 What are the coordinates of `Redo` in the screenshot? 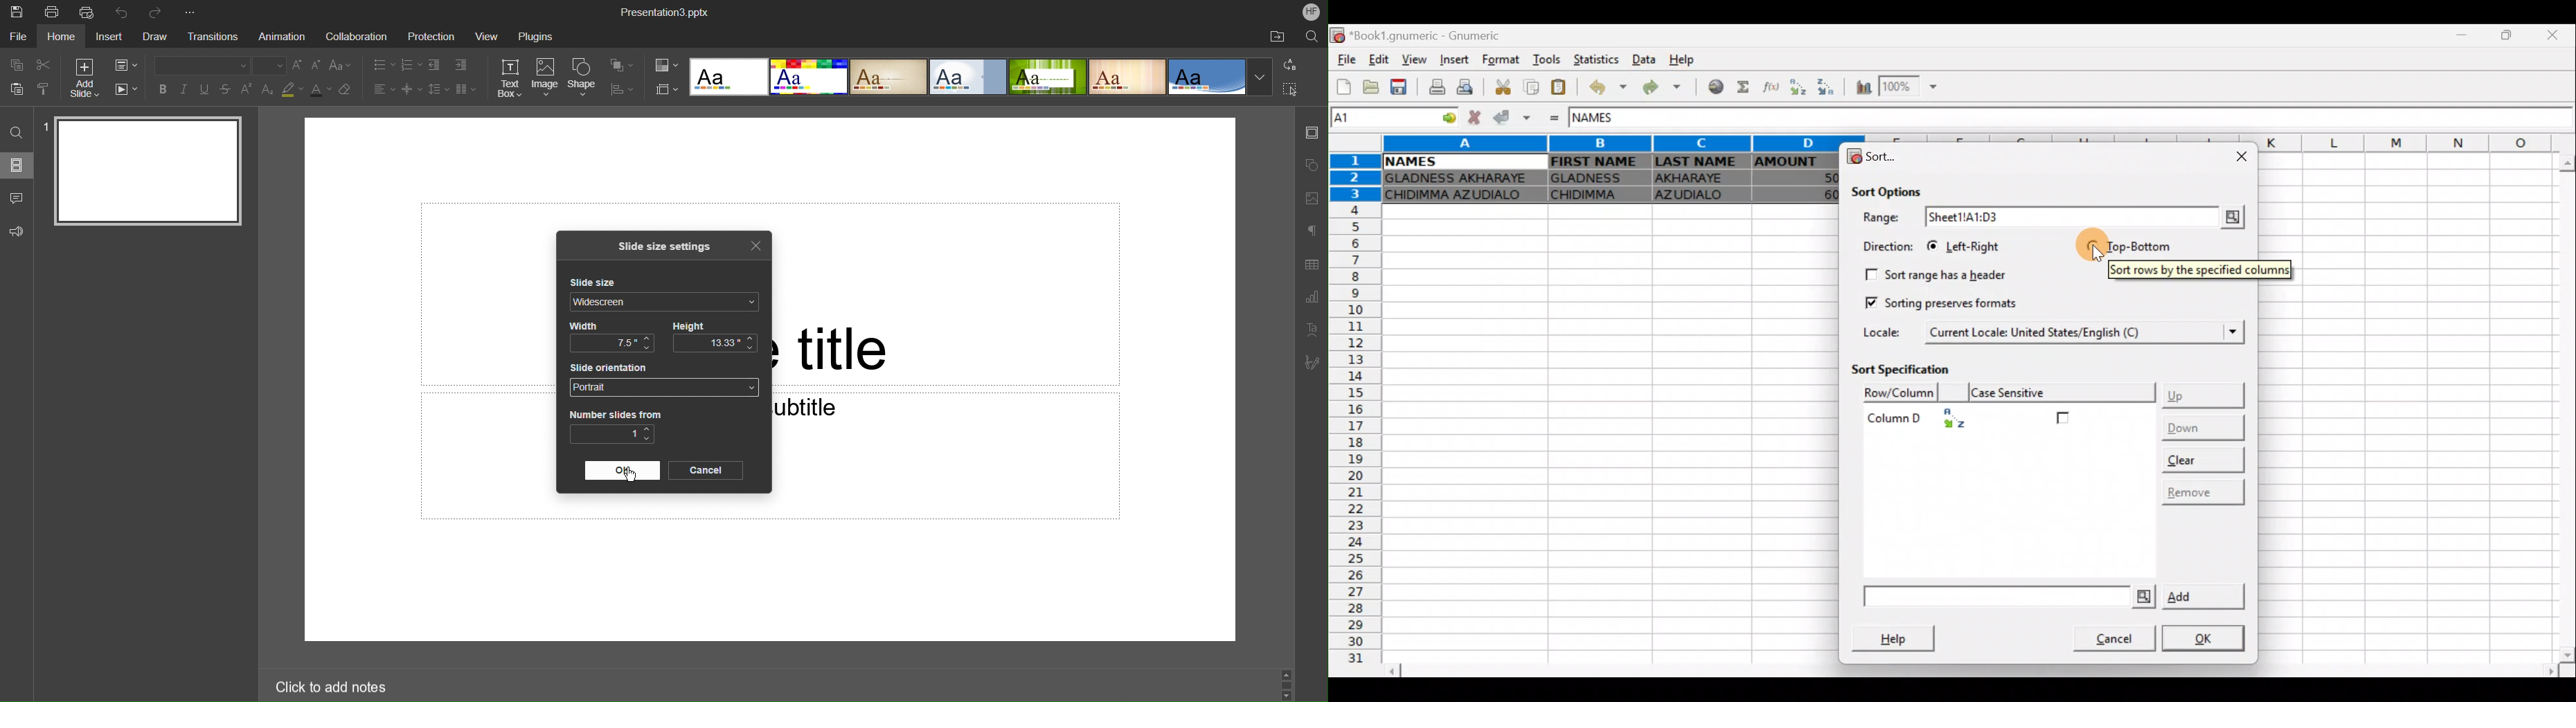 It's located at (159, 10).